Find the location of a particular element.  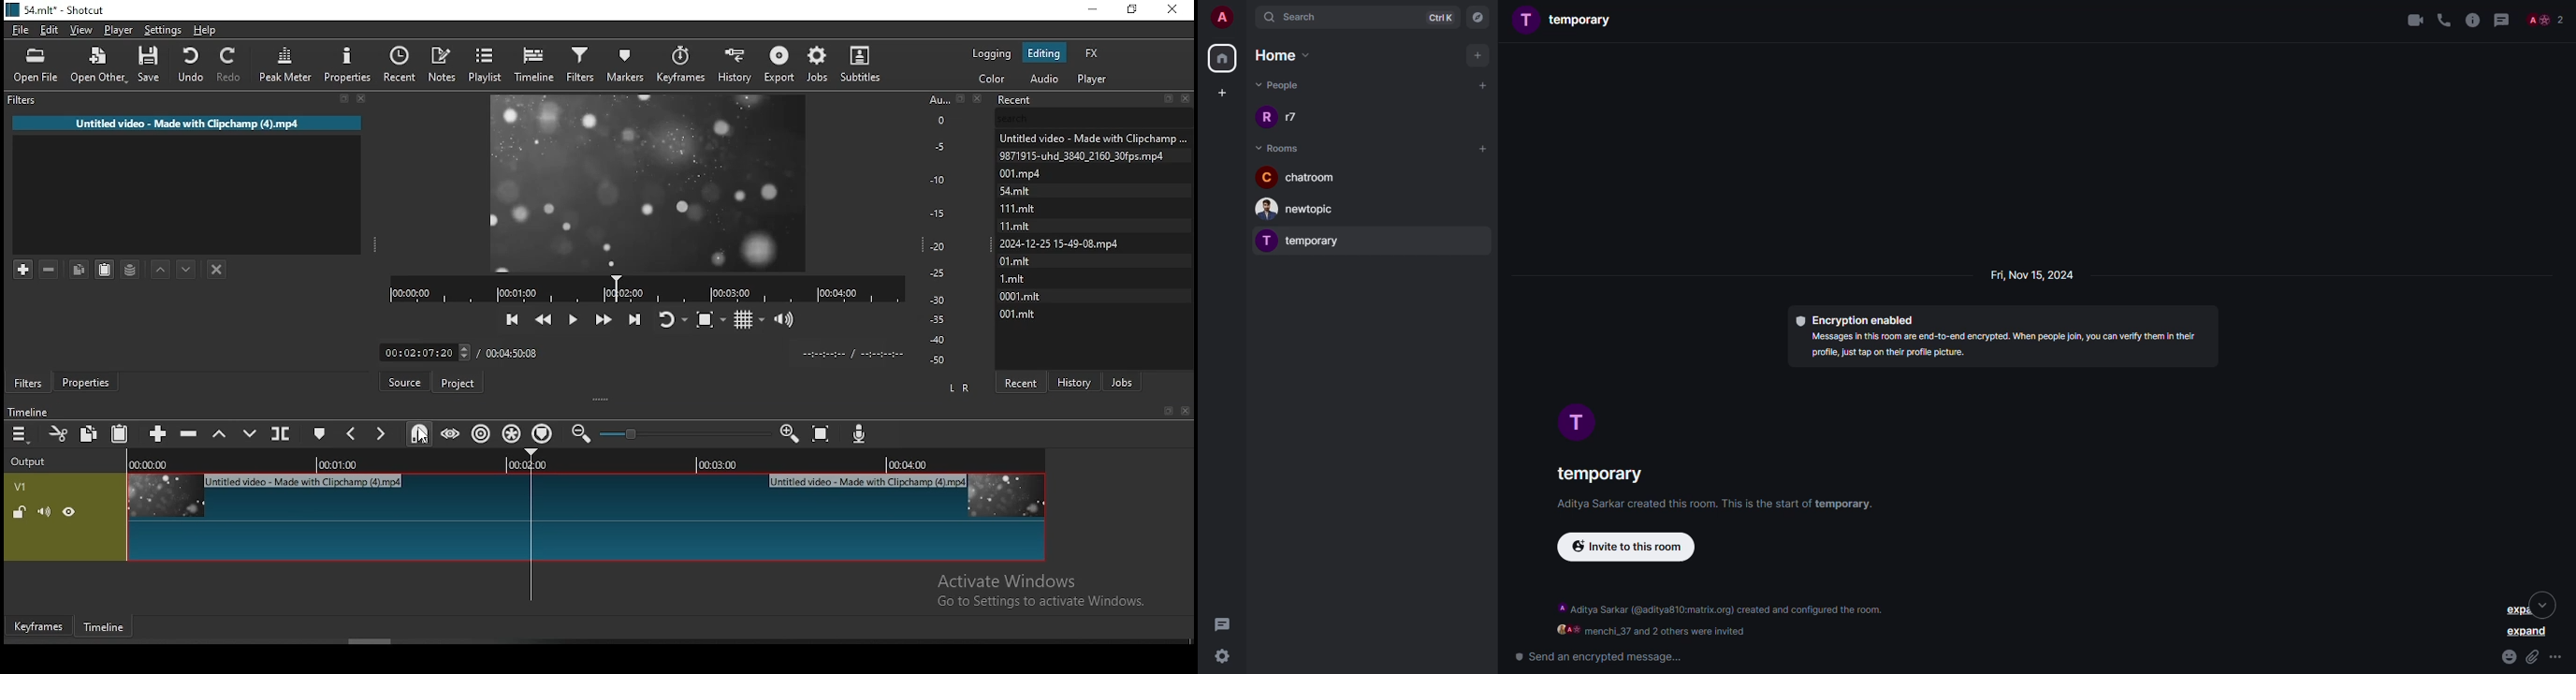

deselect filter is located at coordinates (216, 269).